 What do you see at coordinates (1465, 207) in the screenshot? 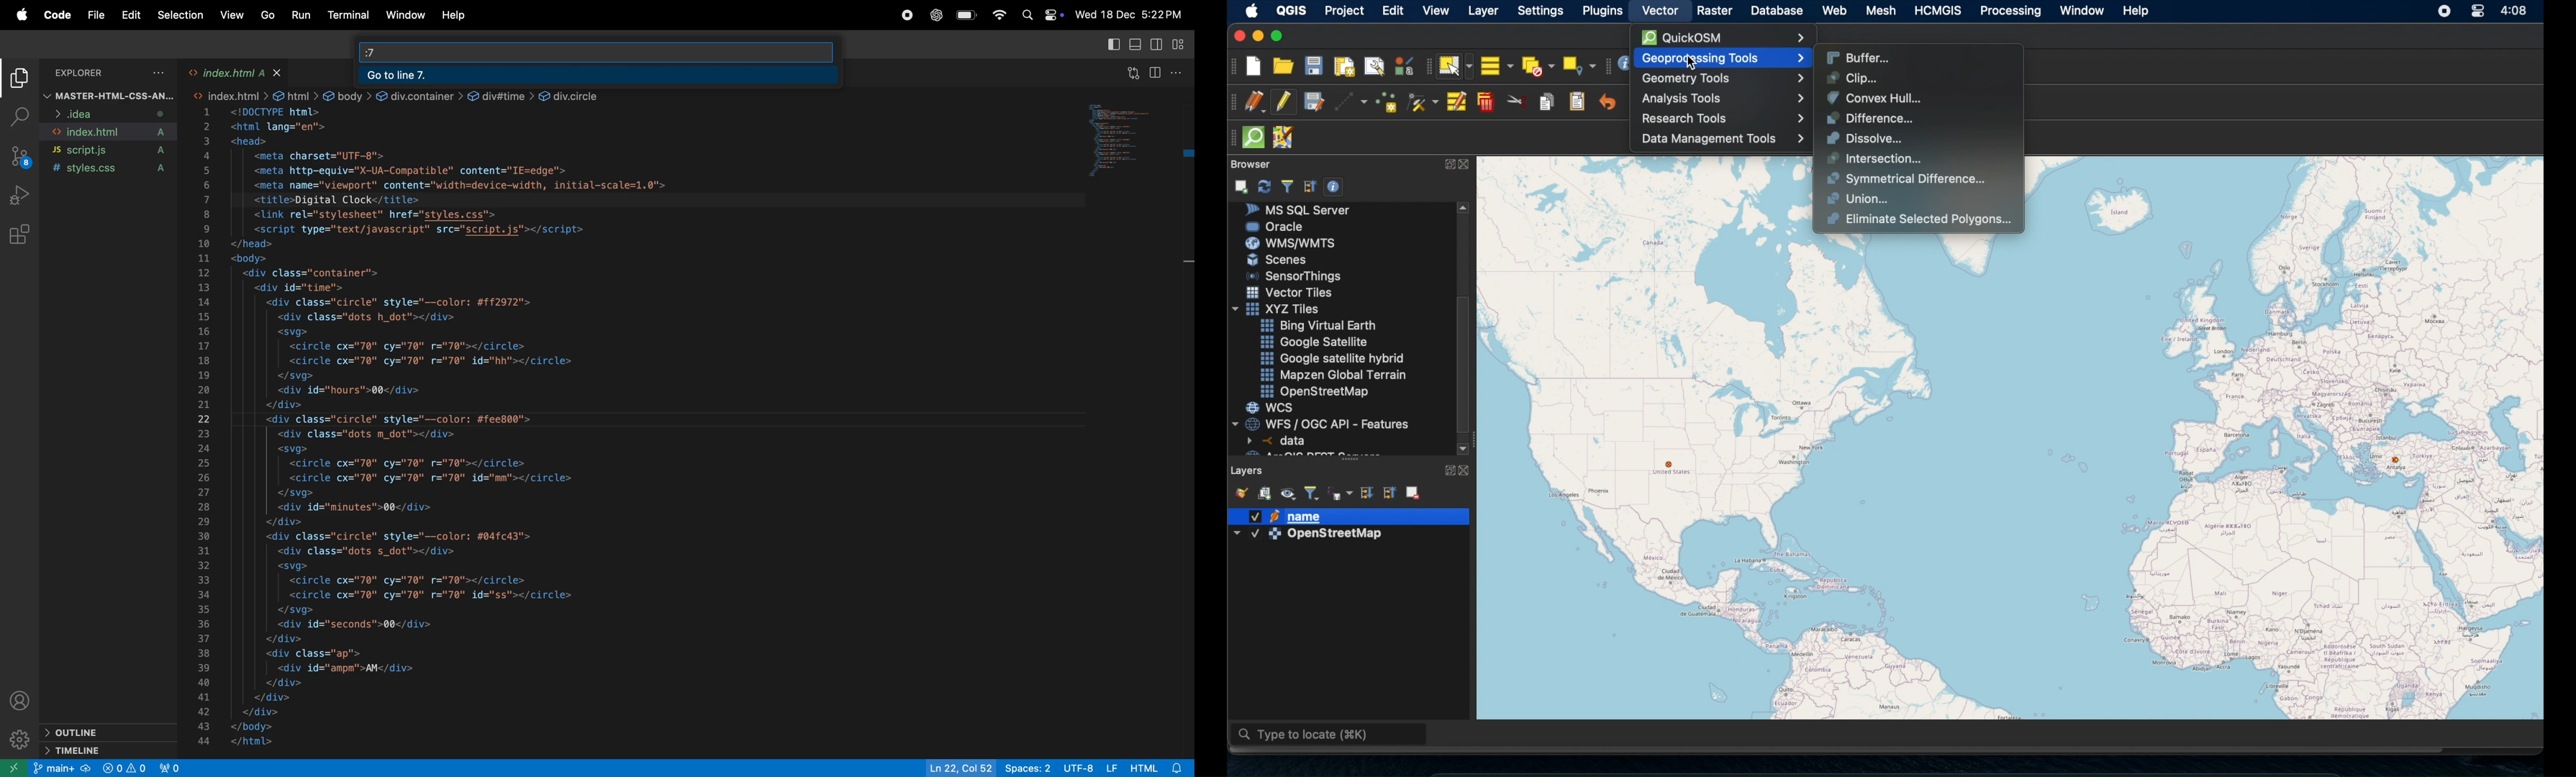
I see `scroll up arrow` at bounding box center [1465, 207].